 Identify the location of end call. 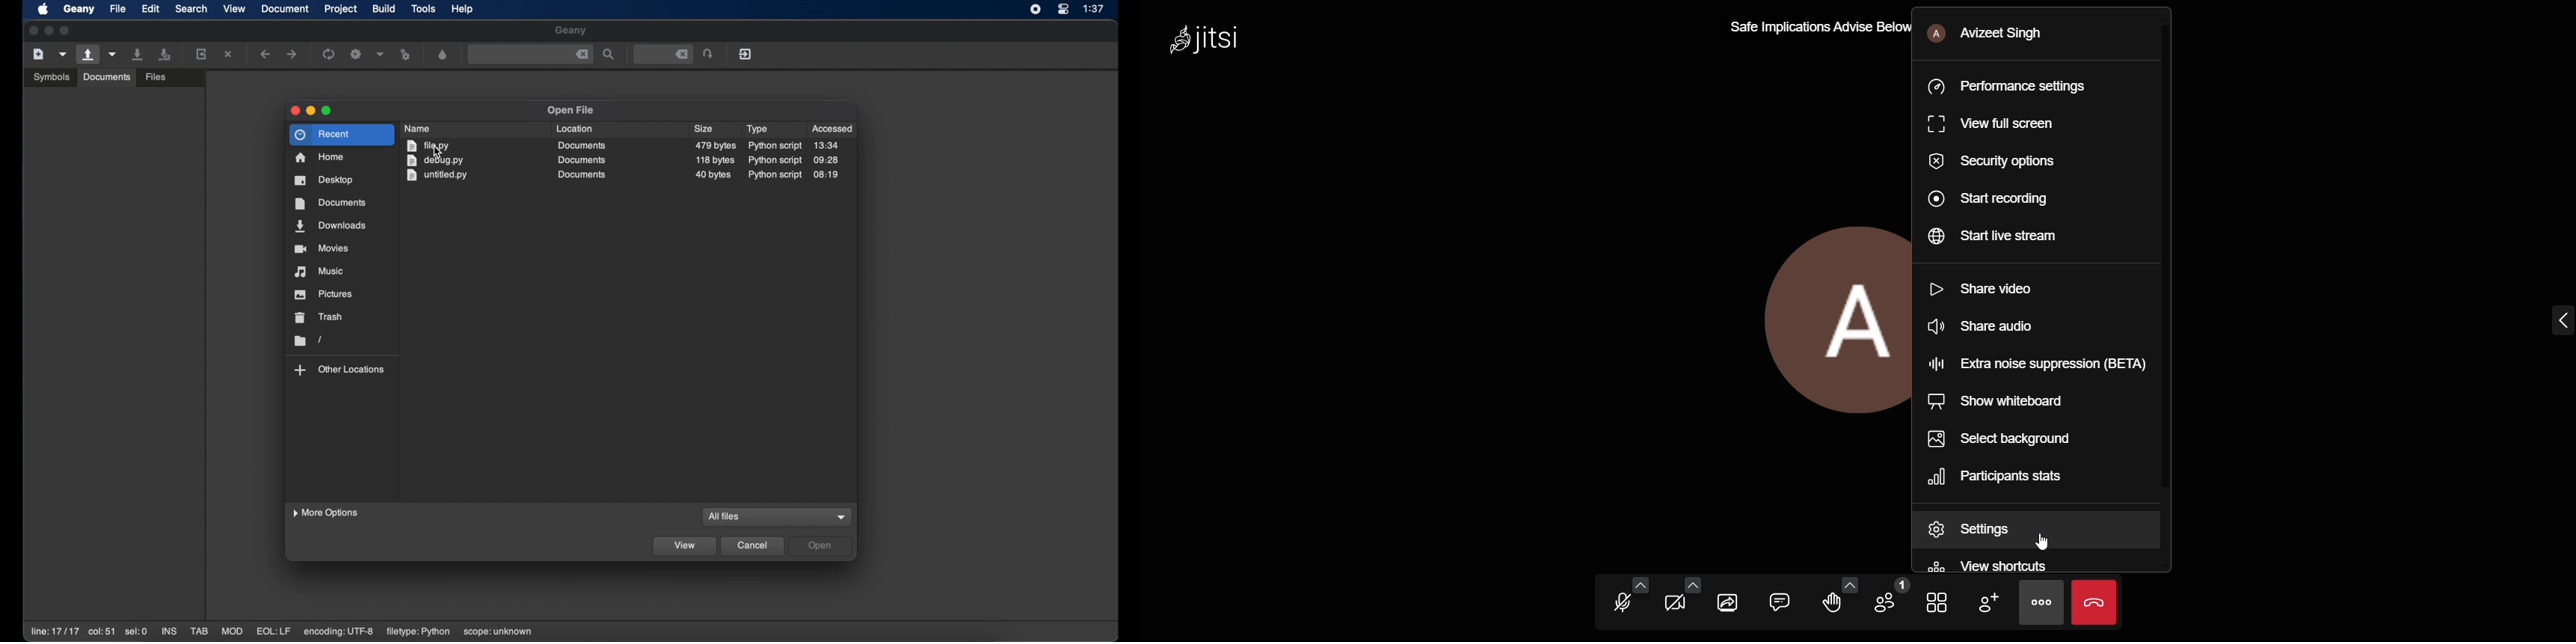
(2094, 602).